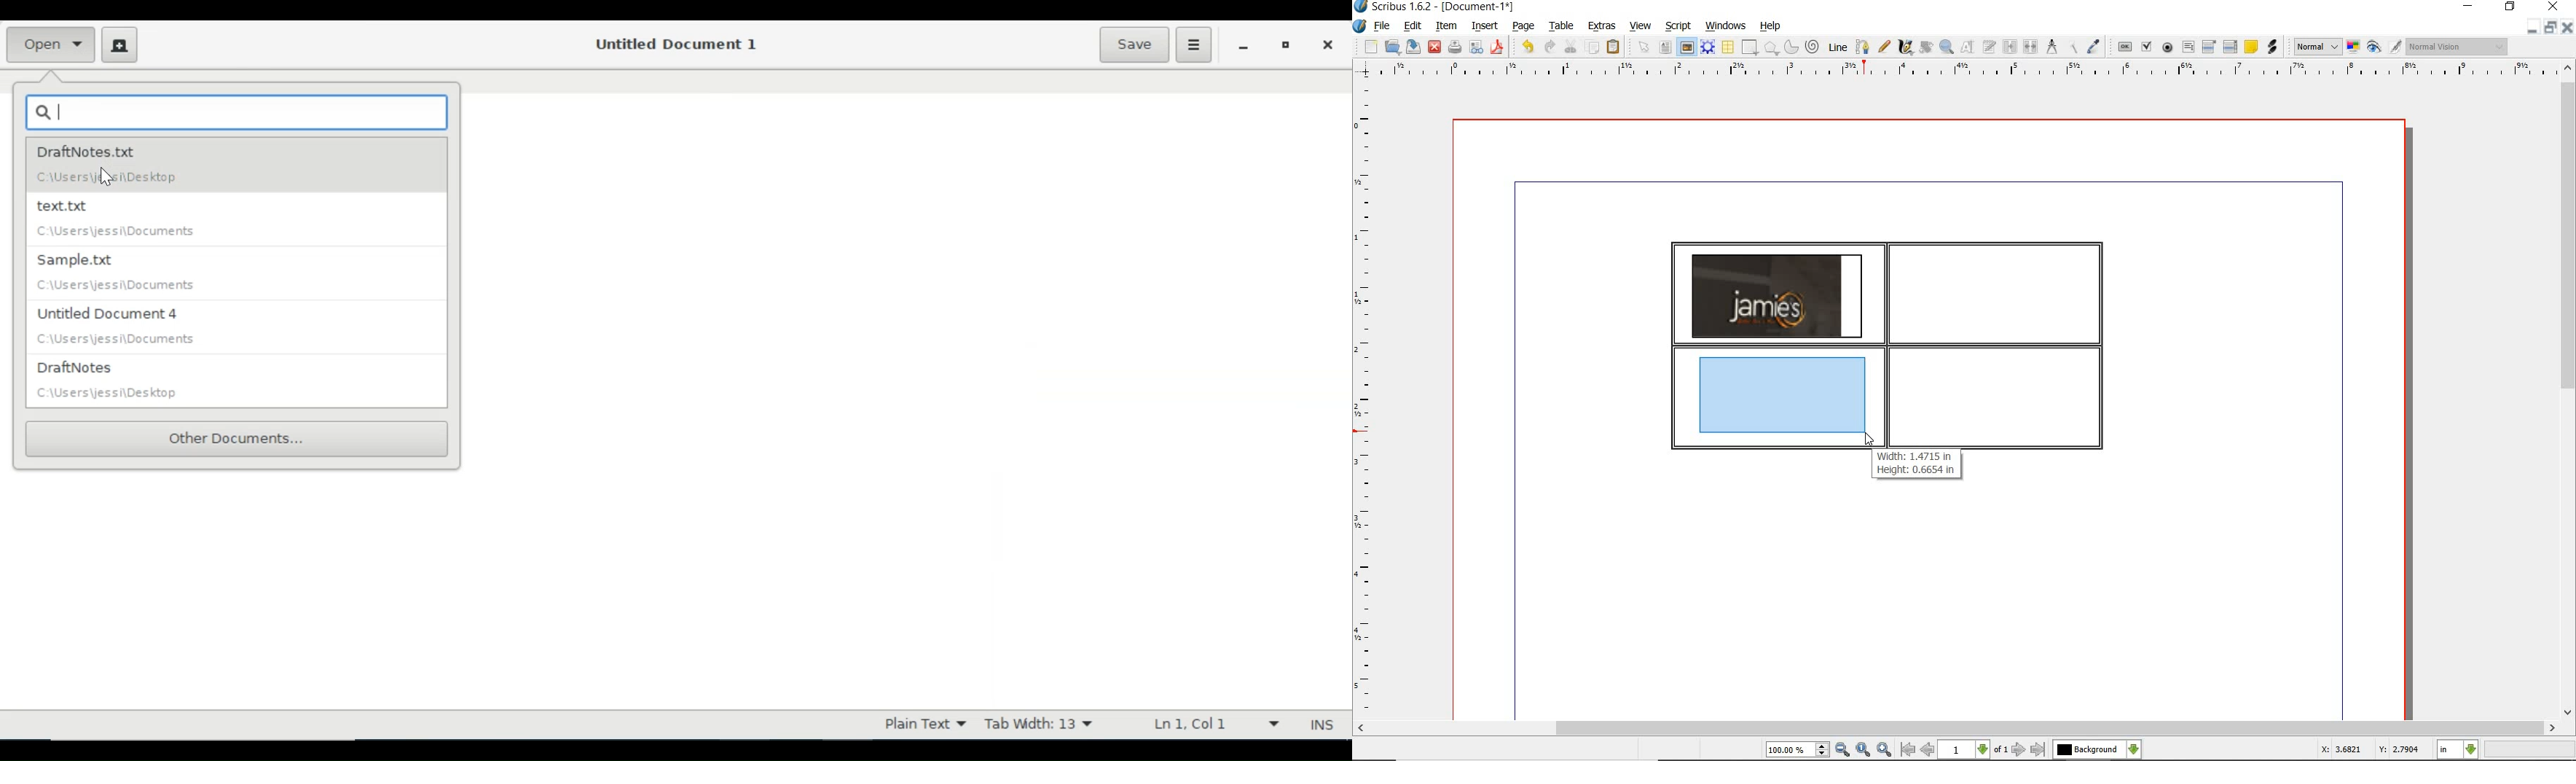 Image resolution: width=2576 pixels, height=784 pixels. Describe the element at coordinates (673, 44) in the screenshot. I see `Document Nmae` at that location.